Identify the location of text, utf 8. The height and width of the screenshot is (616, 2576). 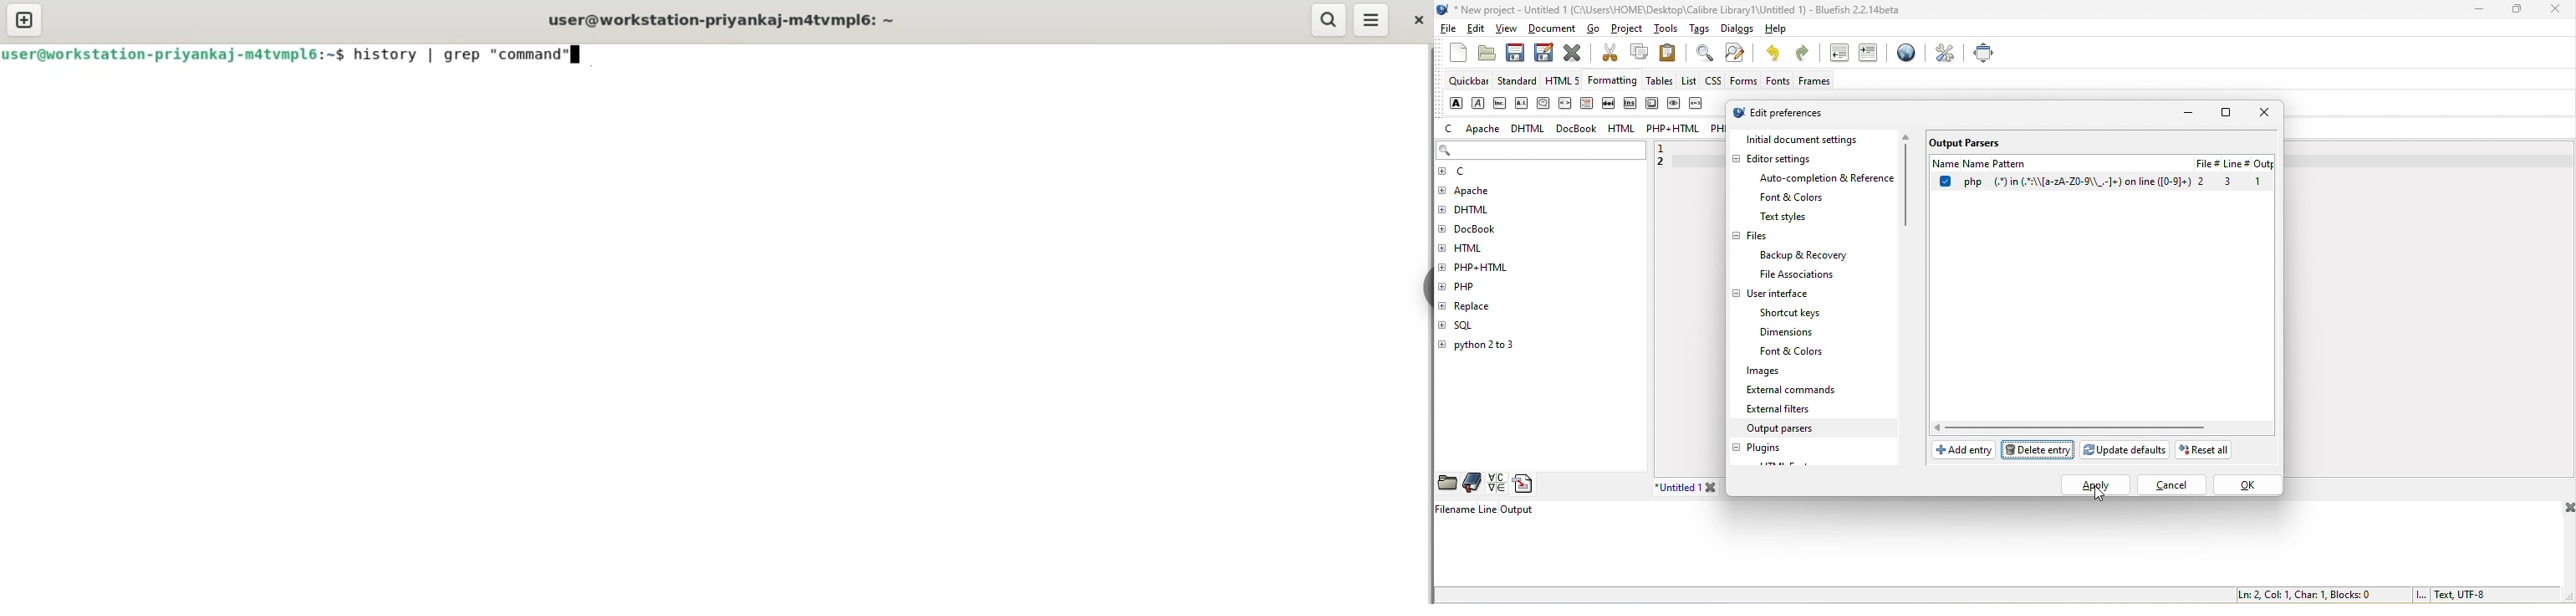
(2450, 595).